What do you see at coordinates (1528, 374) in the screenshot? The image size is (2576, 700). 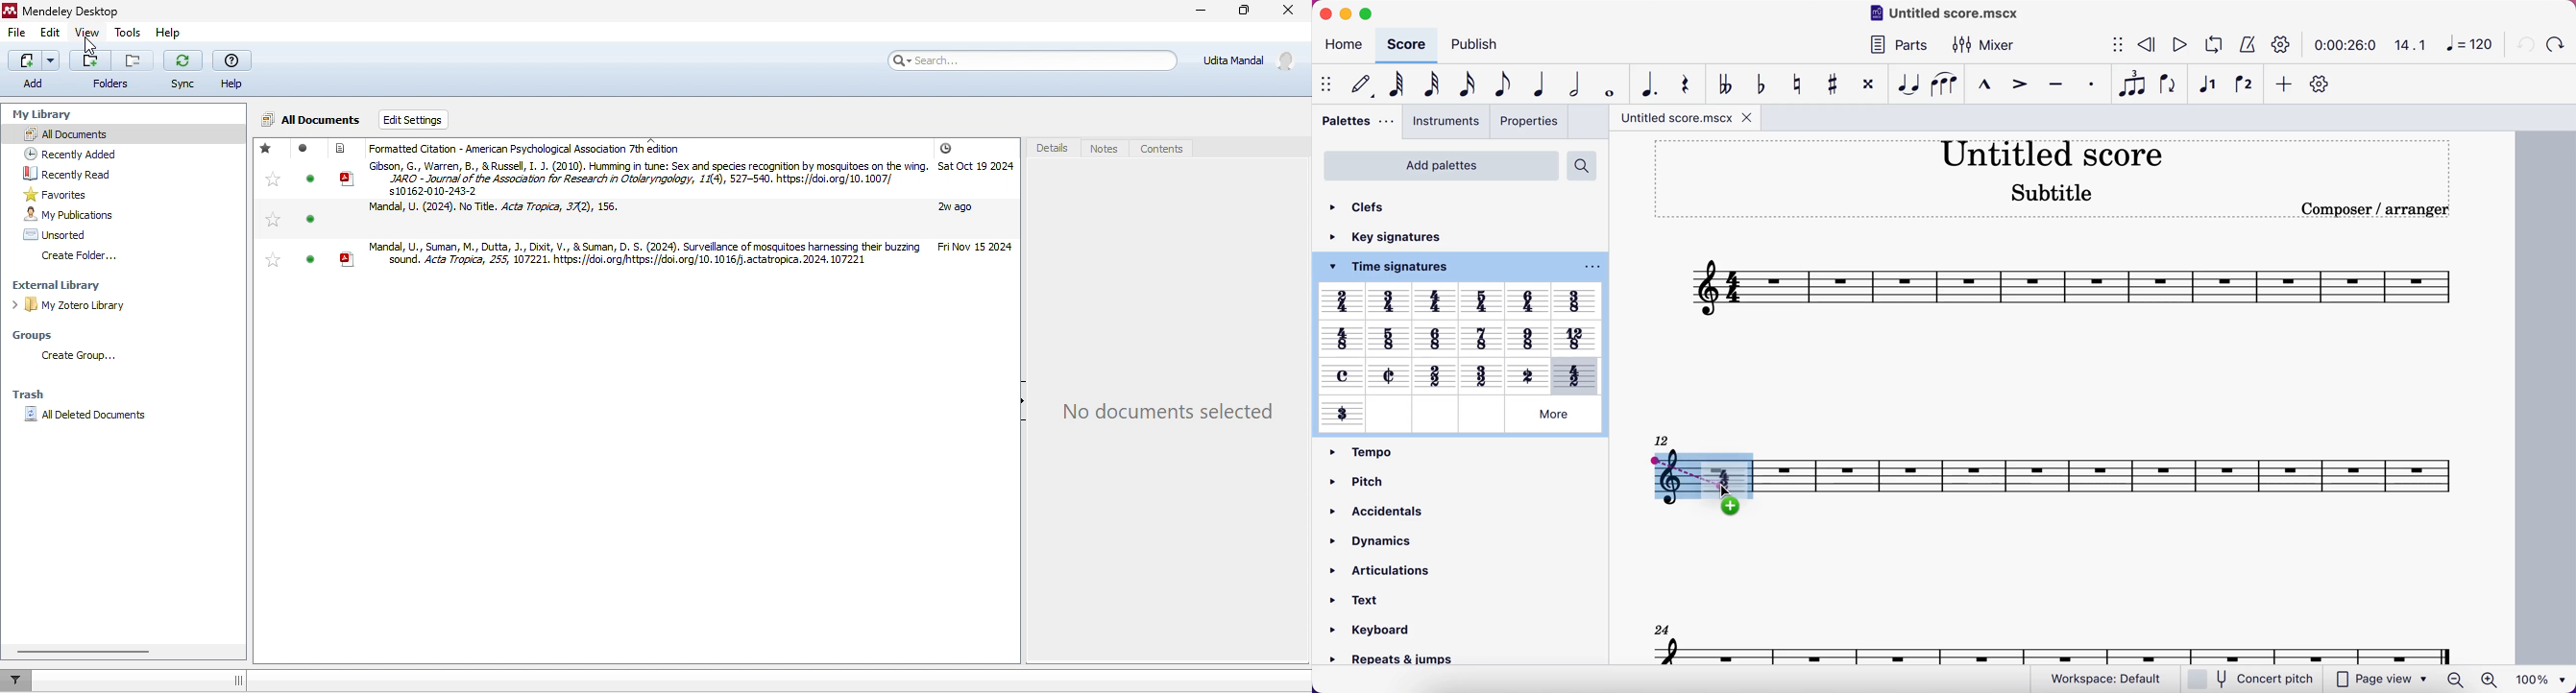 I see `` at bounding box center [1528, 374].